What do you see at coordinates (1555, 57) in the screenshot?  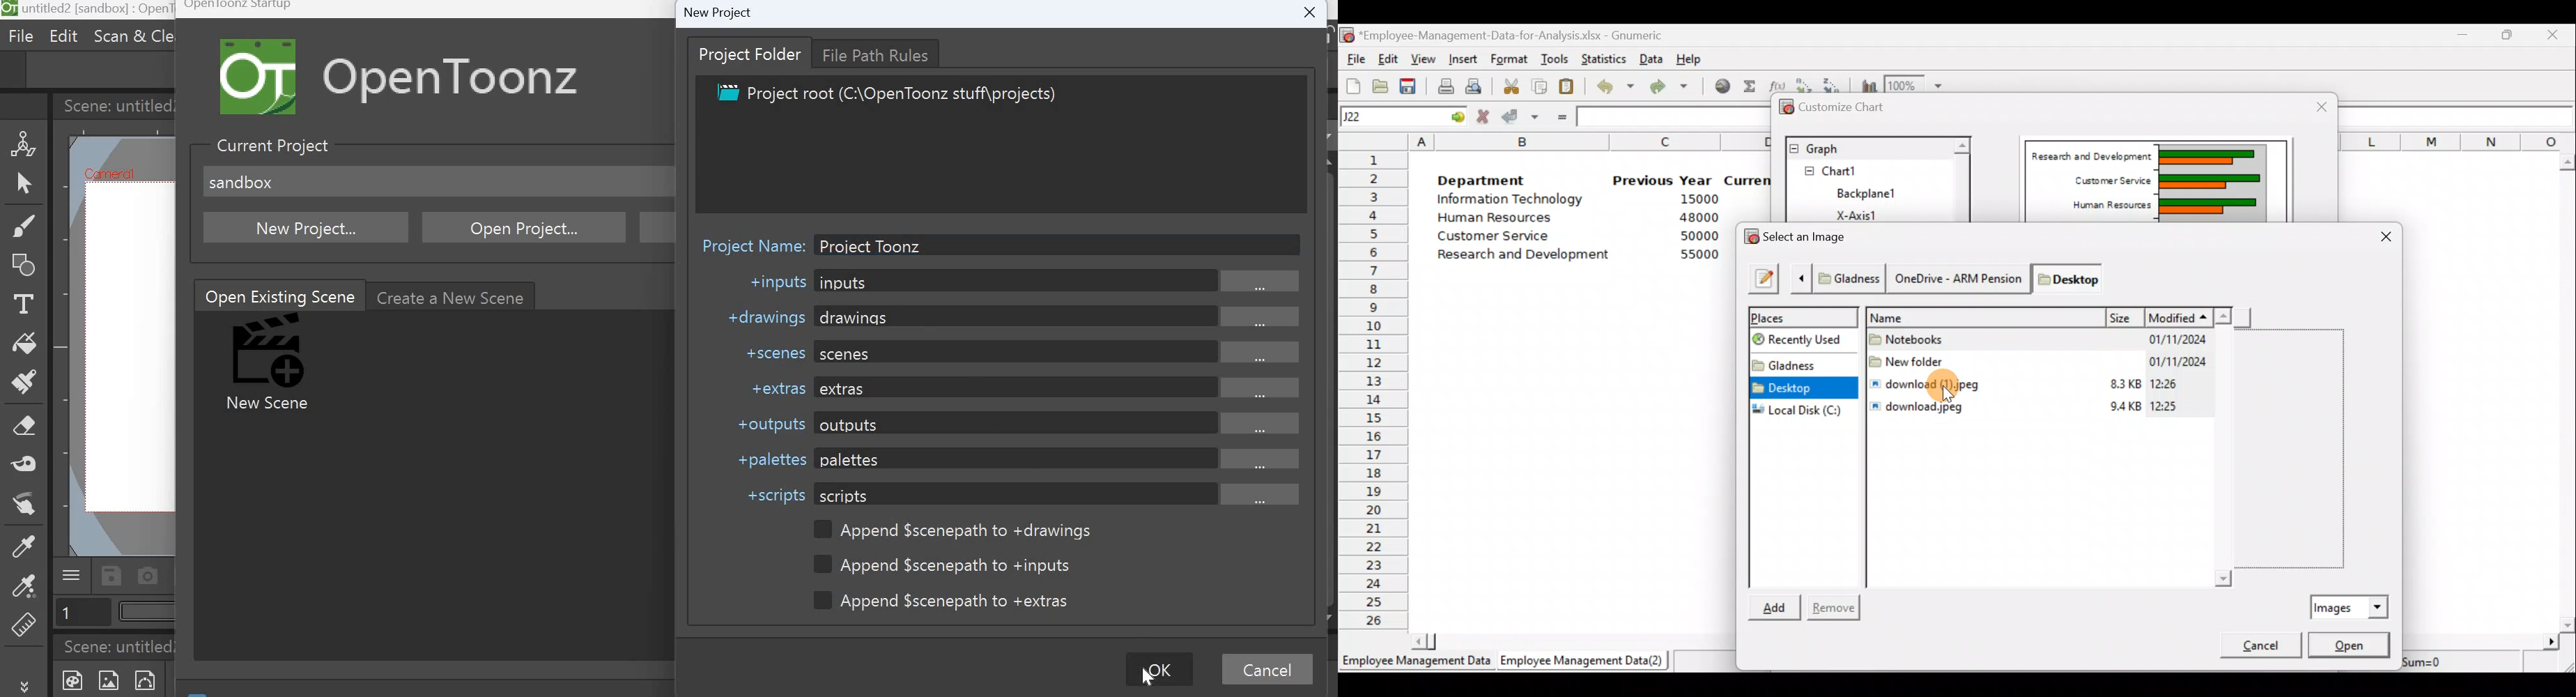 I see `Tools` at bounding box center [1555, 57].